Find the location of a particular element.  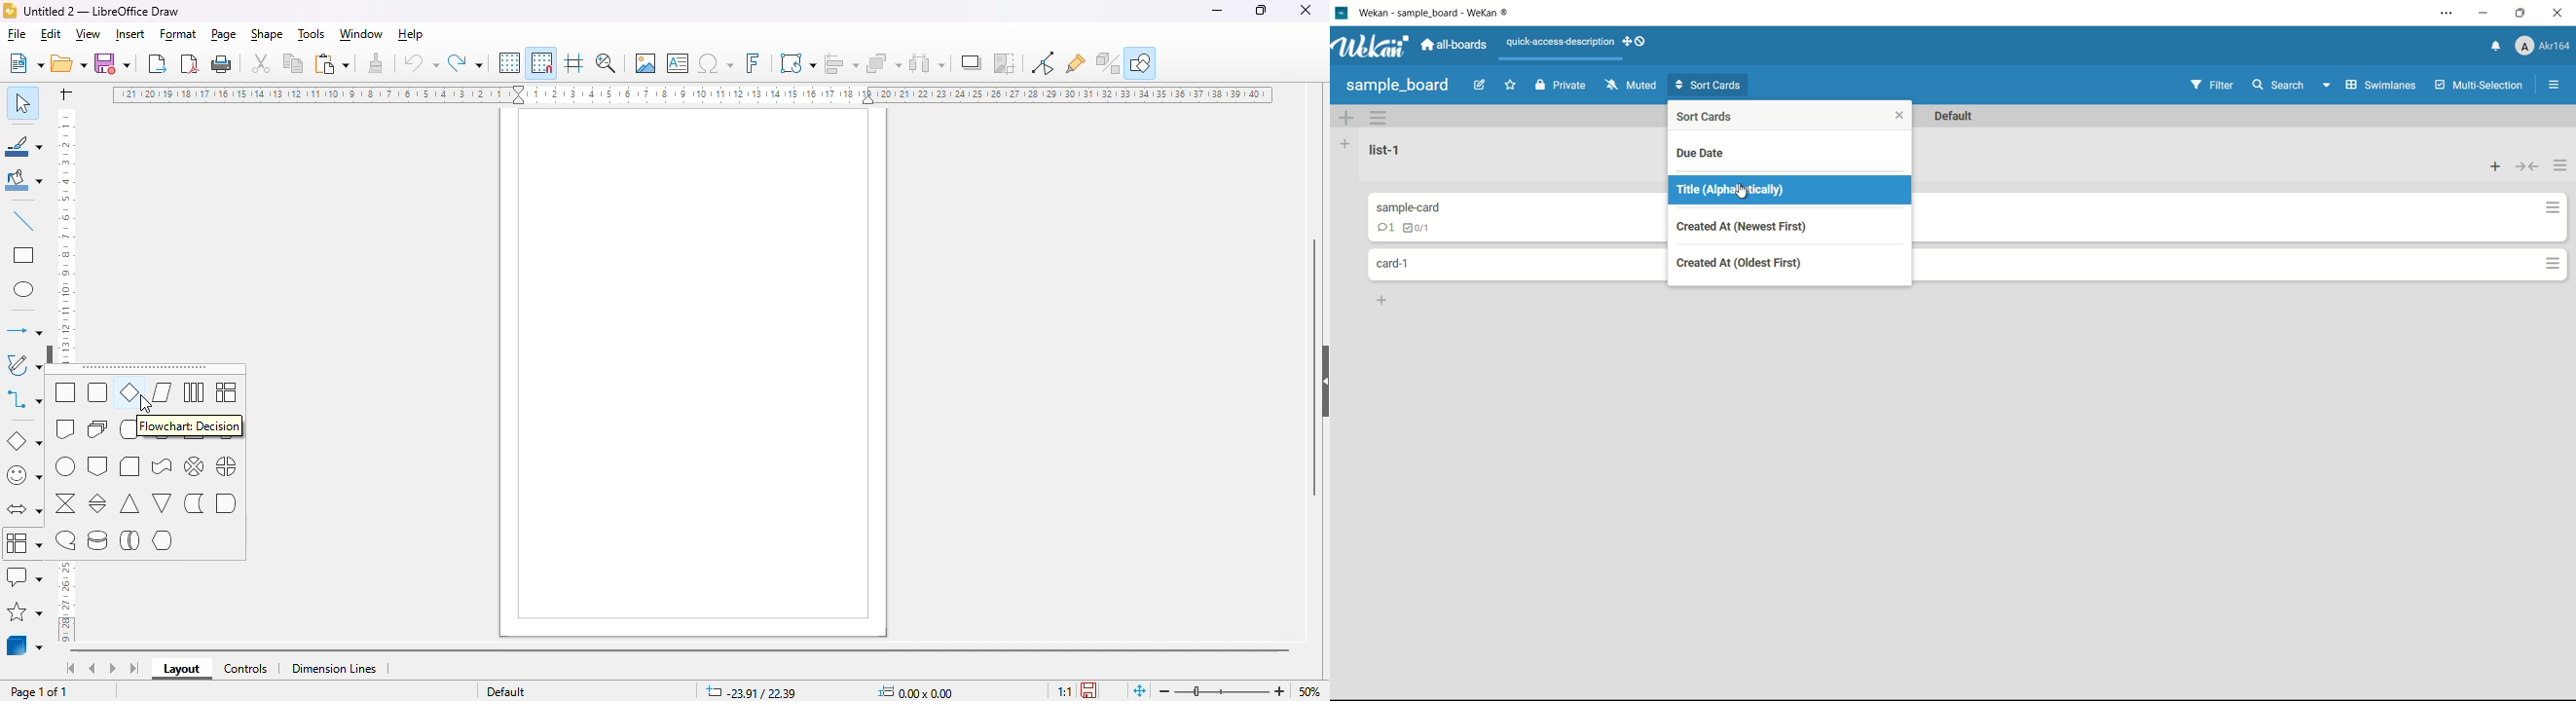

search is located at coordinates (2277, 84).